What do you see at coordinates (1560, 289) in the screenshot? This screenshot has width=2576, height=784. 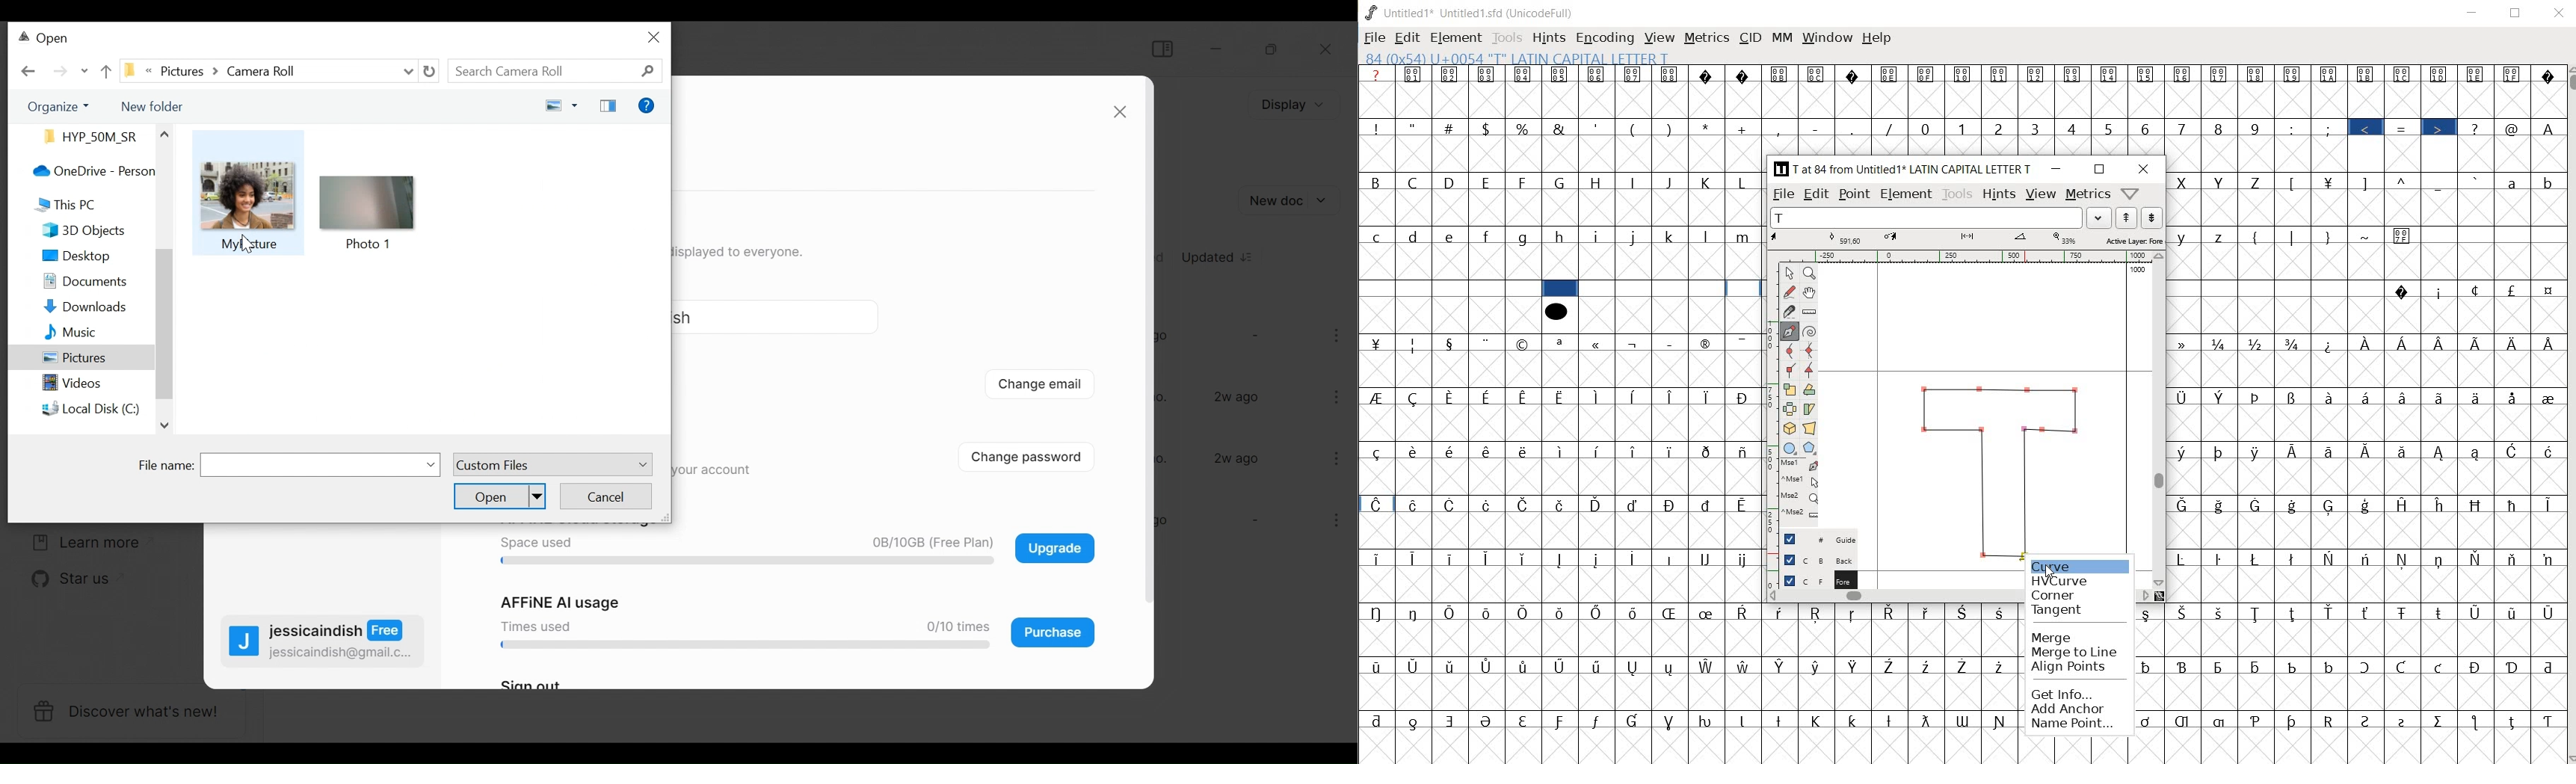 I see `cell selected` at bounding box center [1560, 289].